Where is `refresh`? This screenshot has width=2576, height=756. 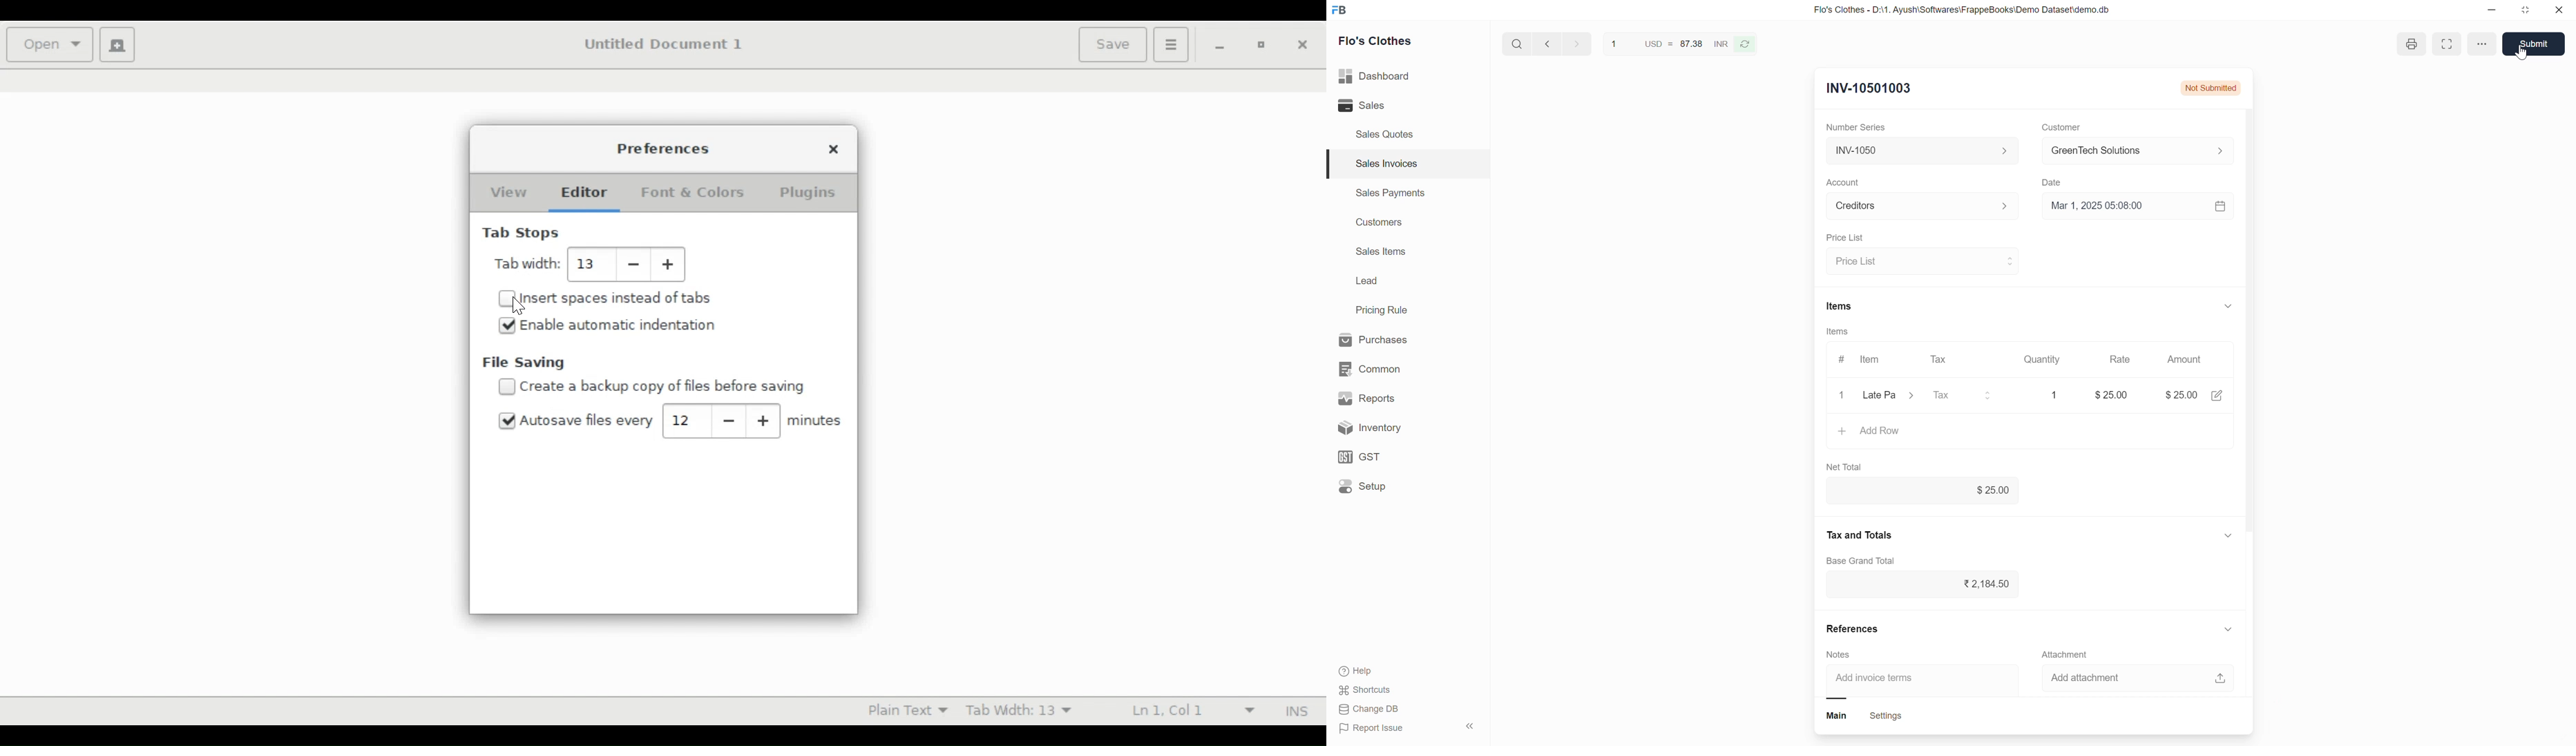
refresh is located at coordinates (1748, 47).